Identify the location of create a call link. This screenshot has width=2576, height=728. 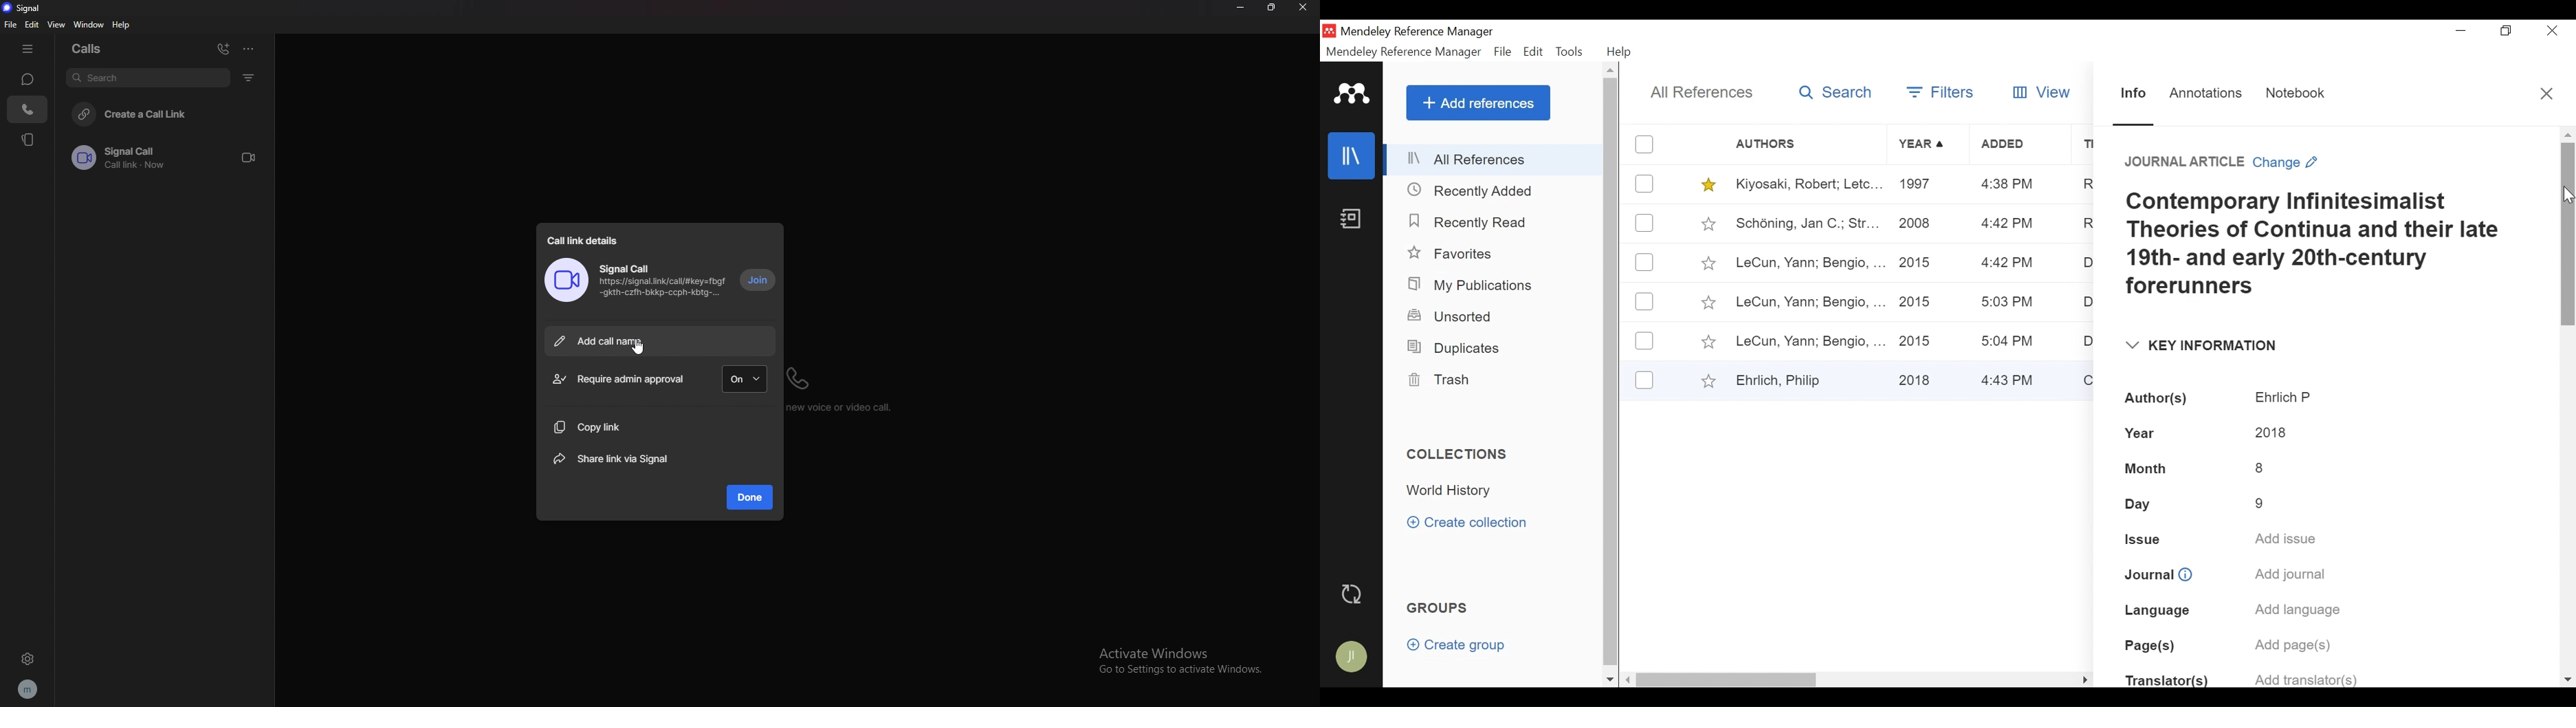
(169, 113).